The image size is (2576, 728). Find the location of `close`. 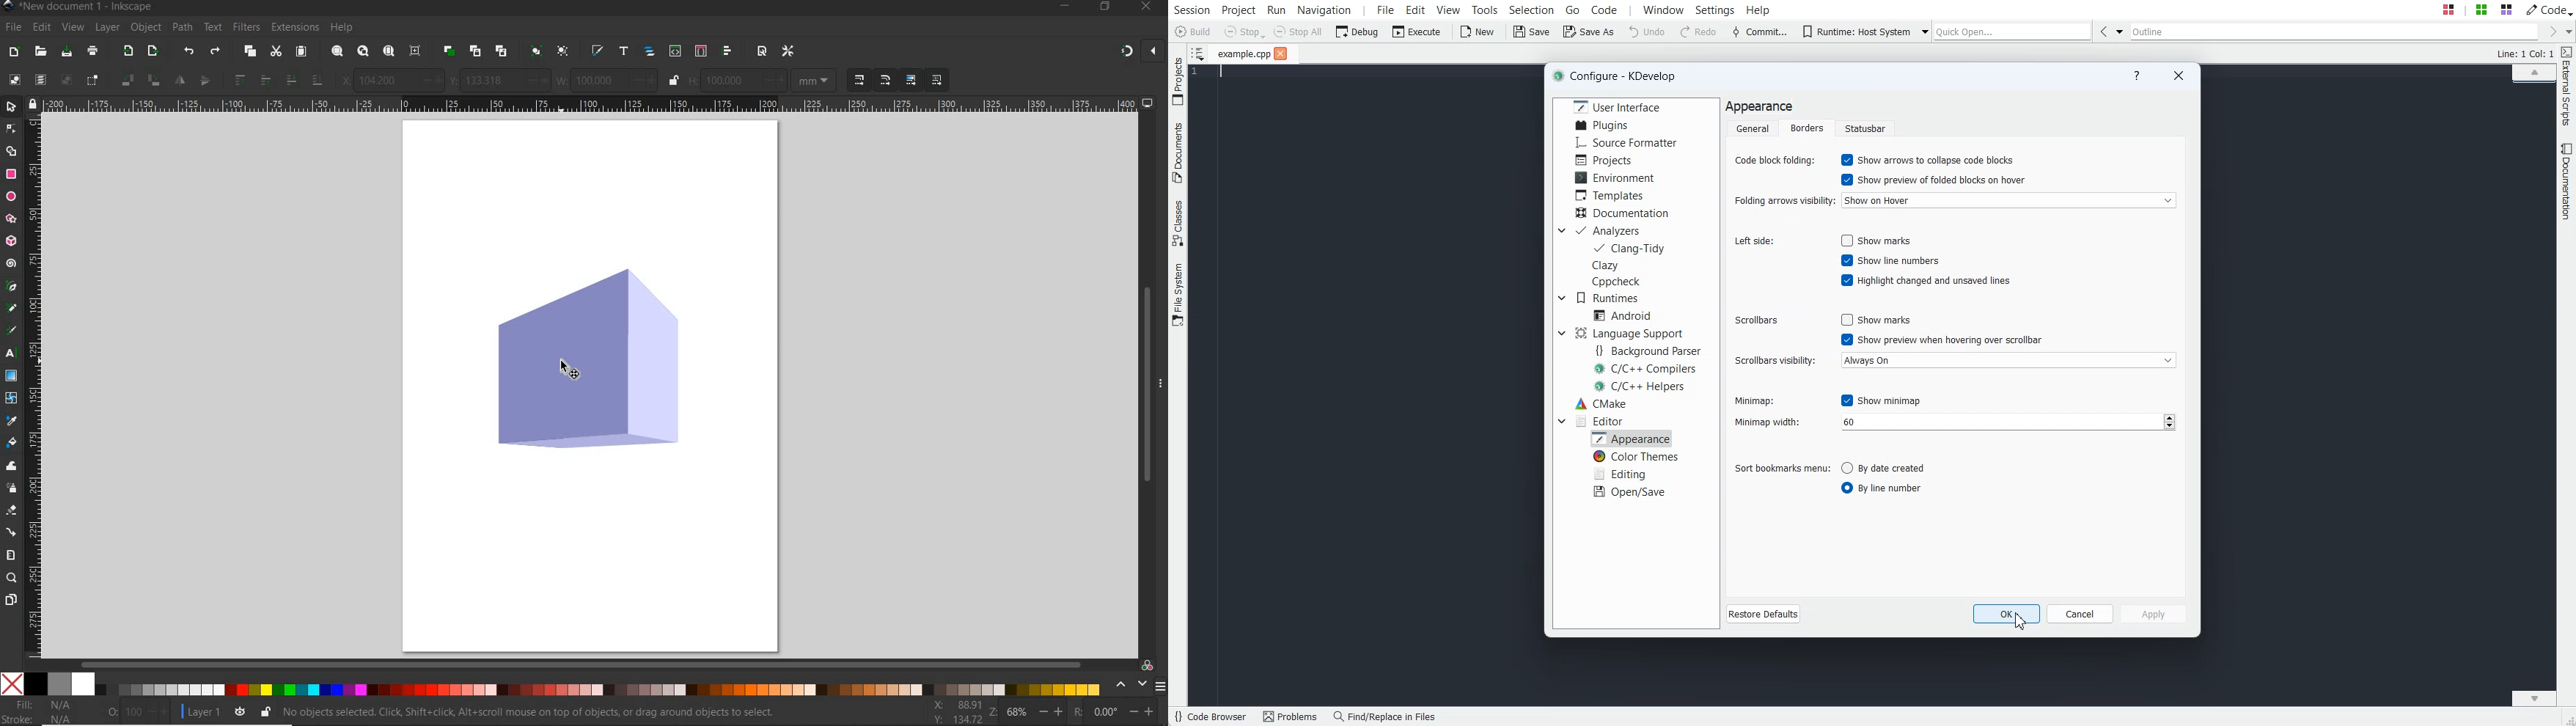

close is located at coordinates (1155, 52).